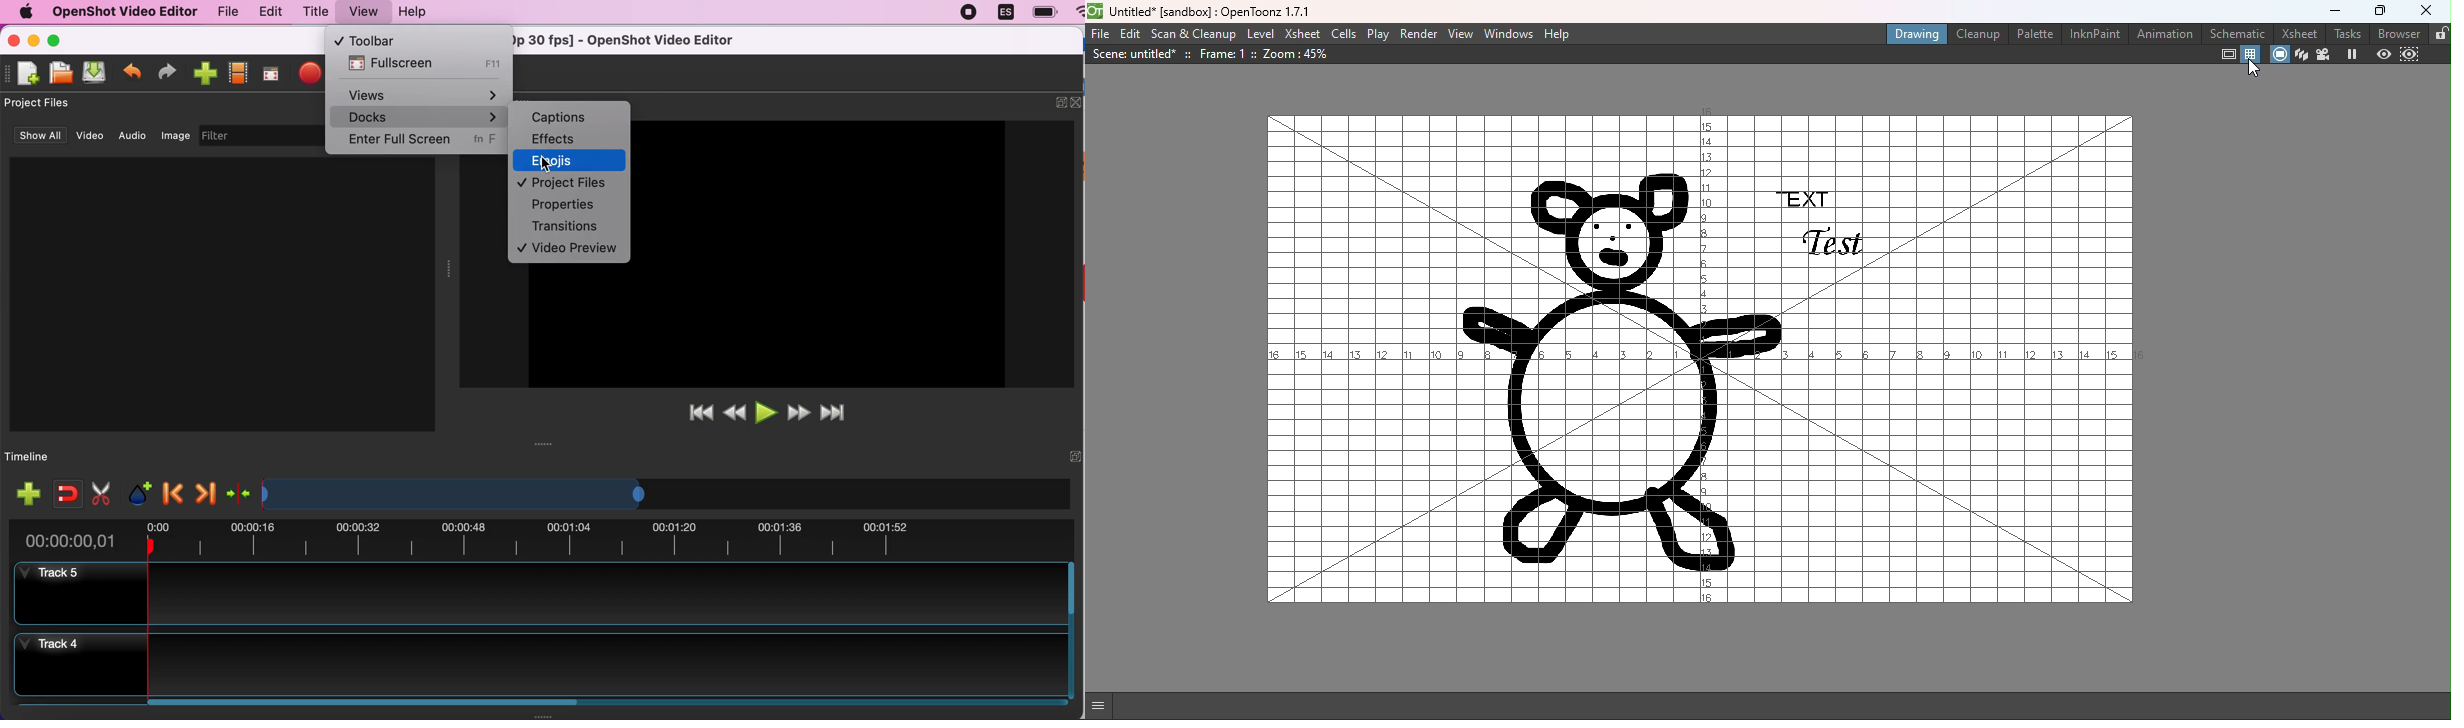  I want to click on edit, so click(267, 11).